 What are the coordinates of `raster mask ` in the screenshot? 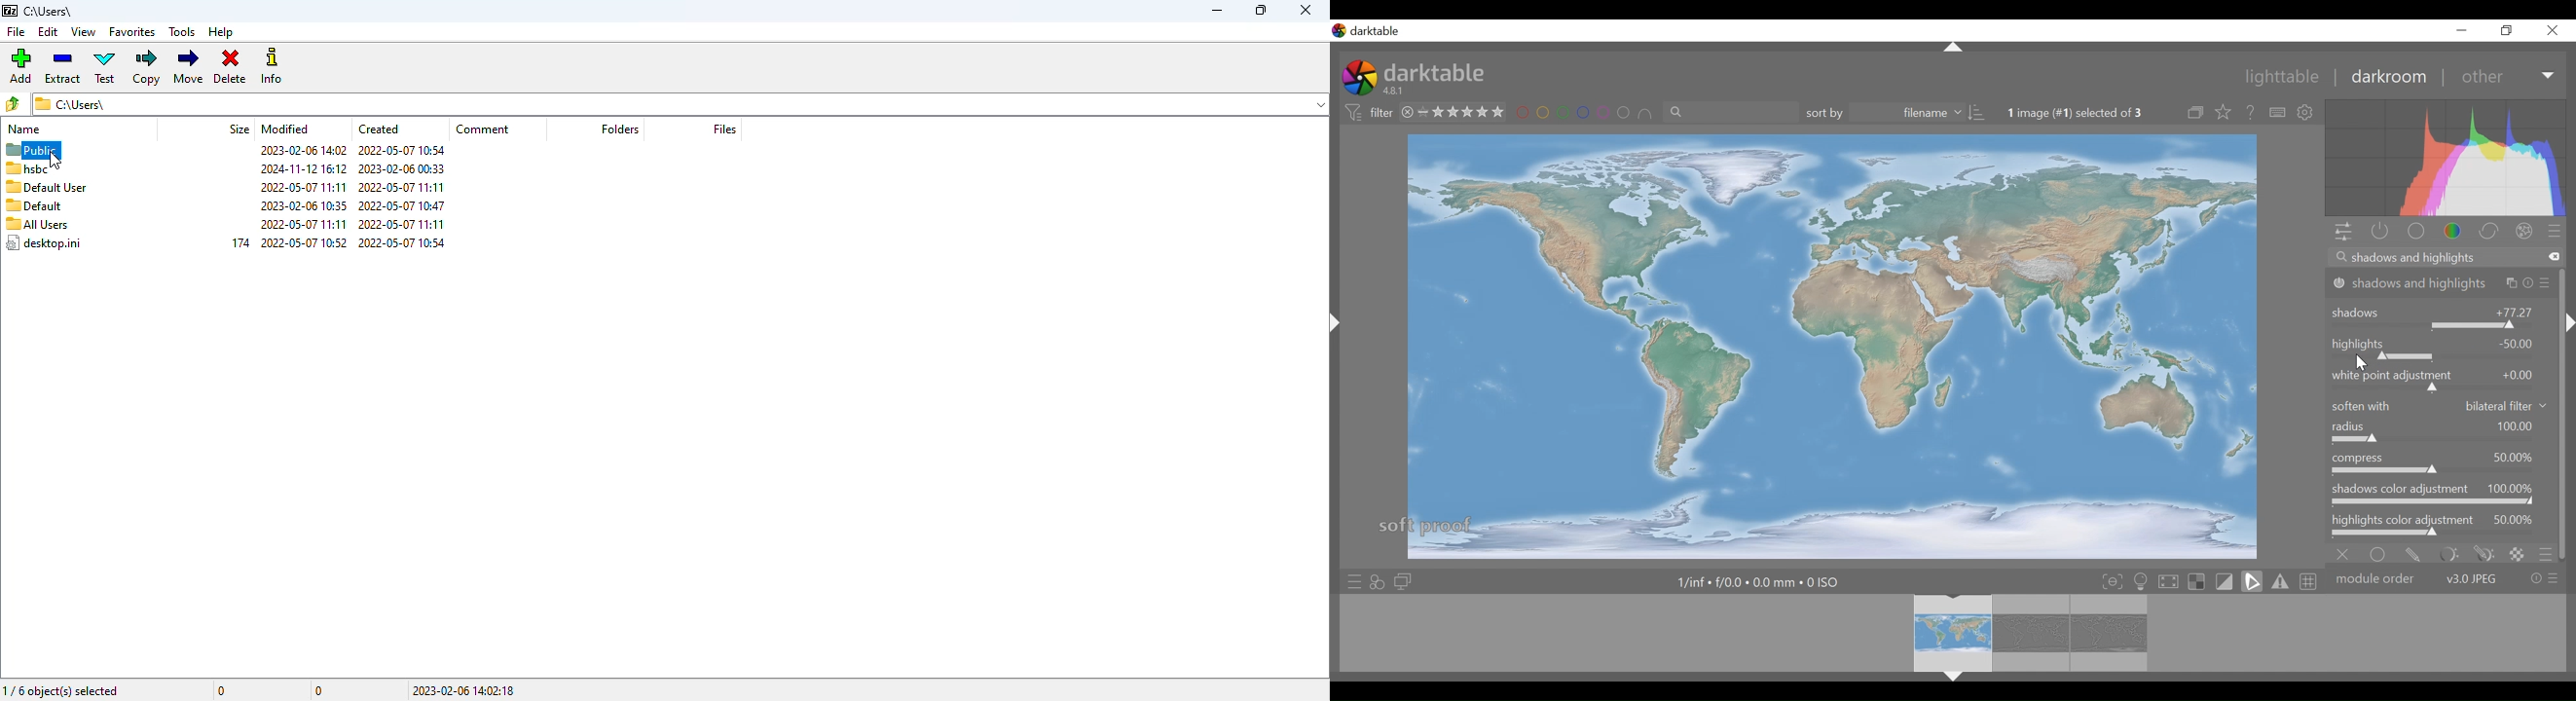 It's located at (2516, 553).